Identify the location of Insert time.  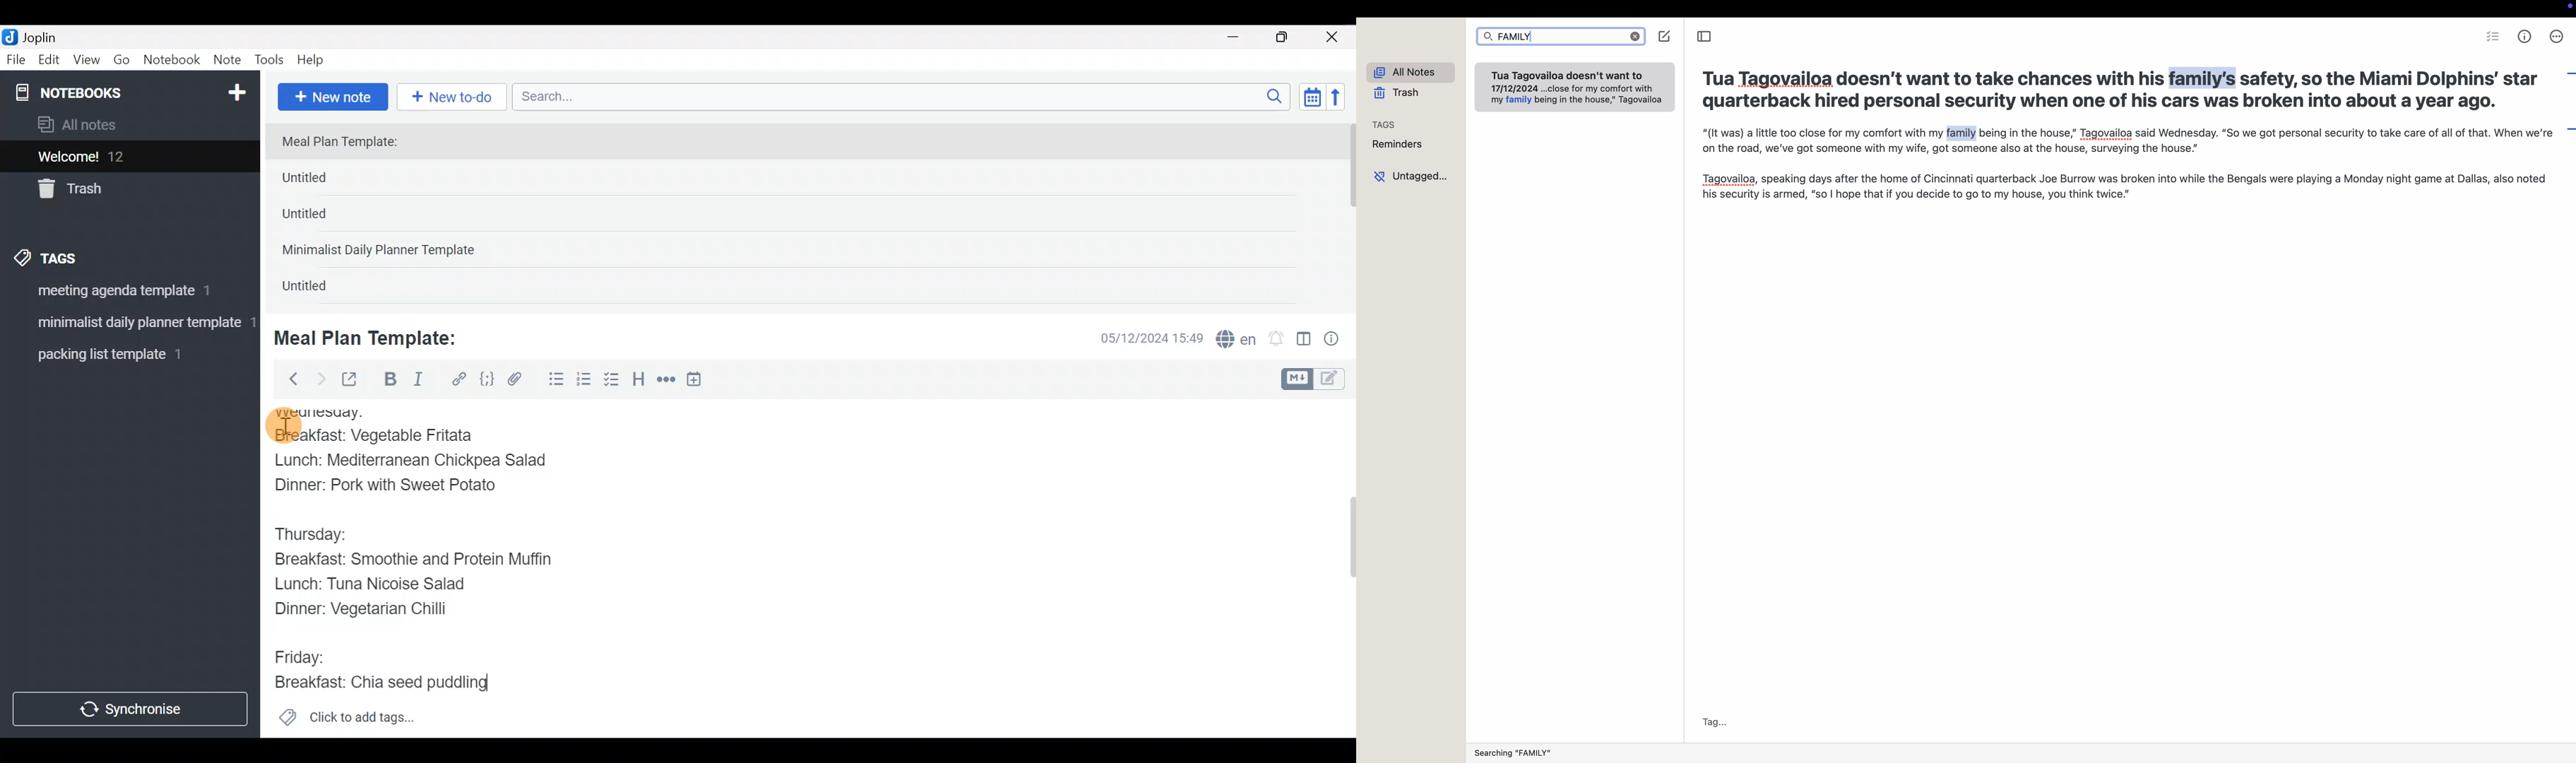
(701, 382).